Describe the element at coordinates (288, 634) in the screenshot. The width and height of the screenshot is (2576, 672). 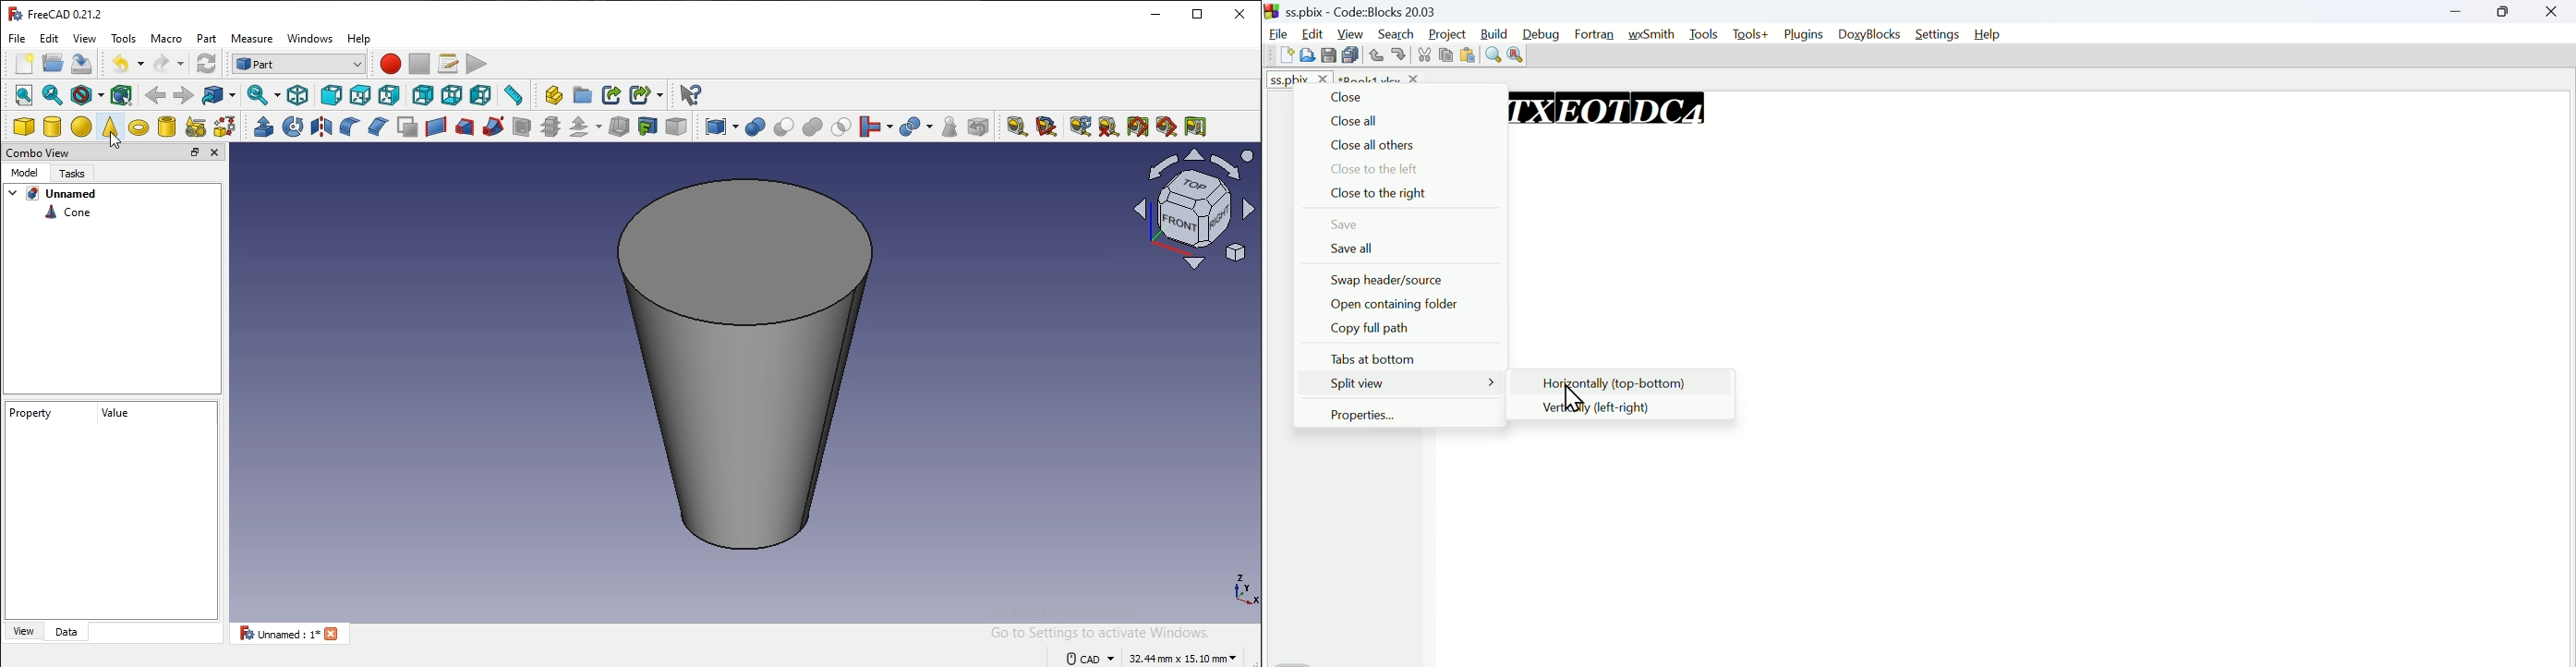
I see `unnamed` at that location.